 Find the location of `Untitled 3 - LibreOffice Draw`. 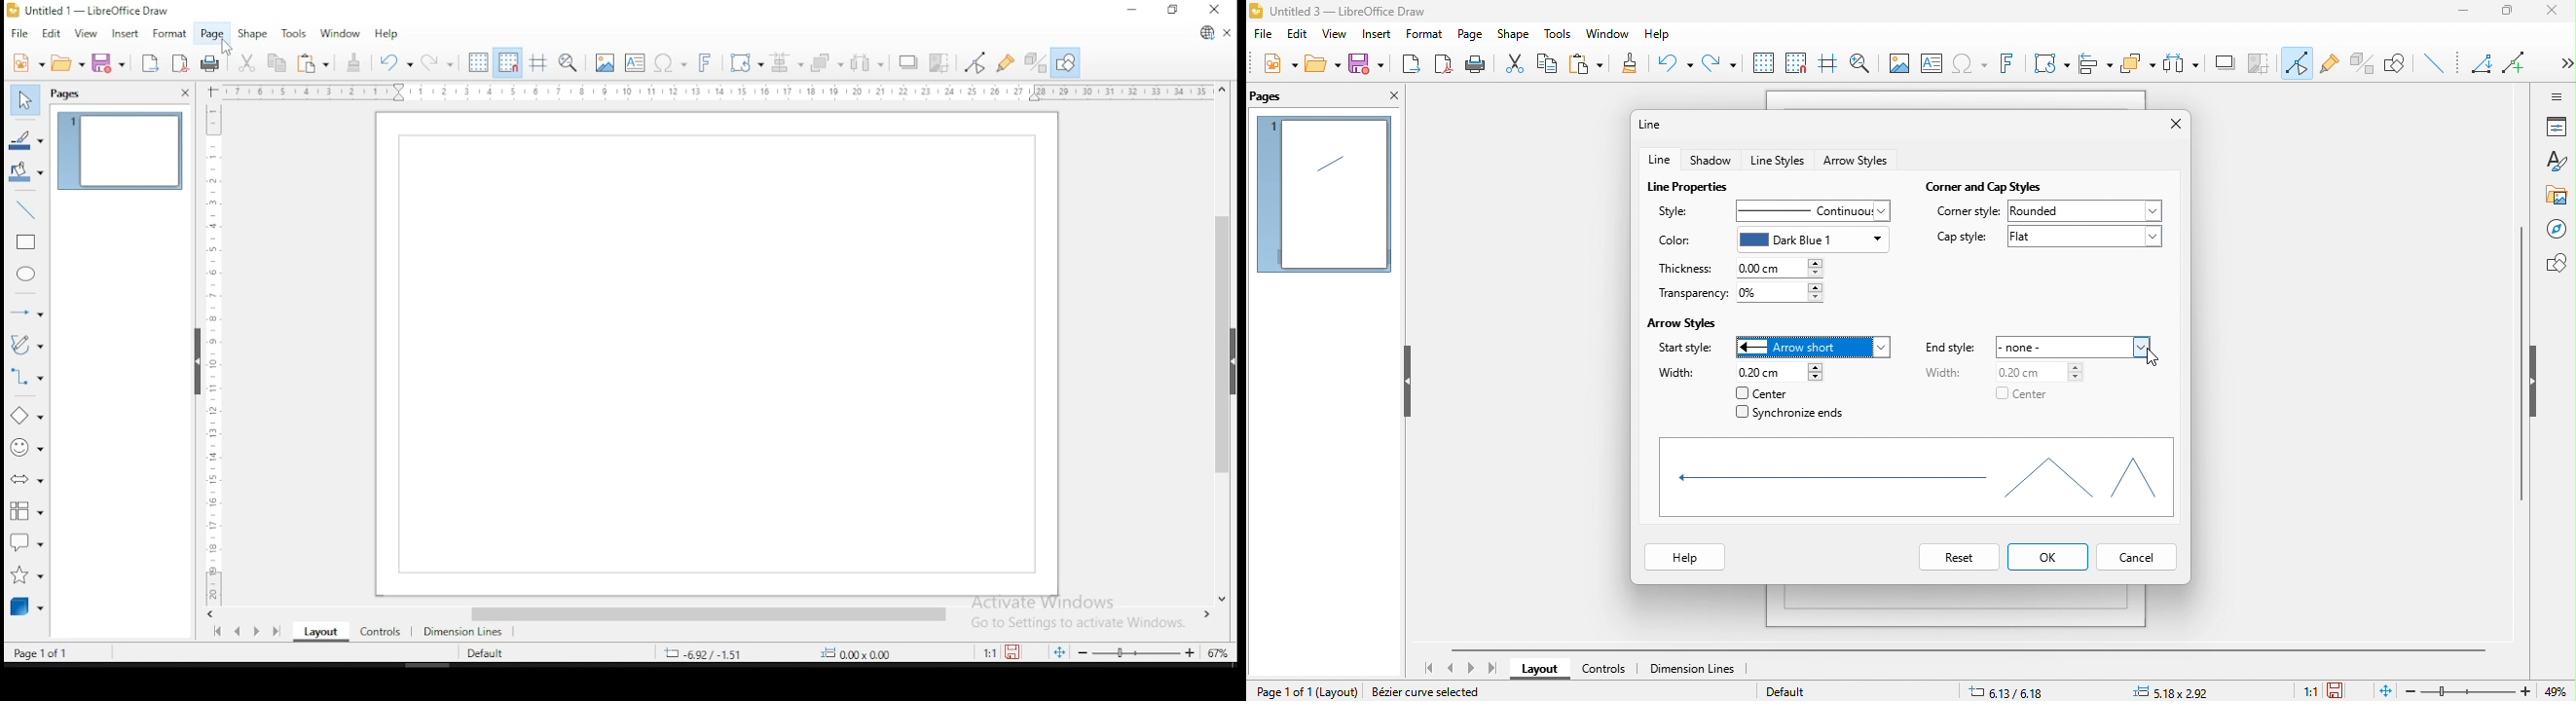

Untitled 3 - LibreOffice Draw is located at coordinates (1340, 10).